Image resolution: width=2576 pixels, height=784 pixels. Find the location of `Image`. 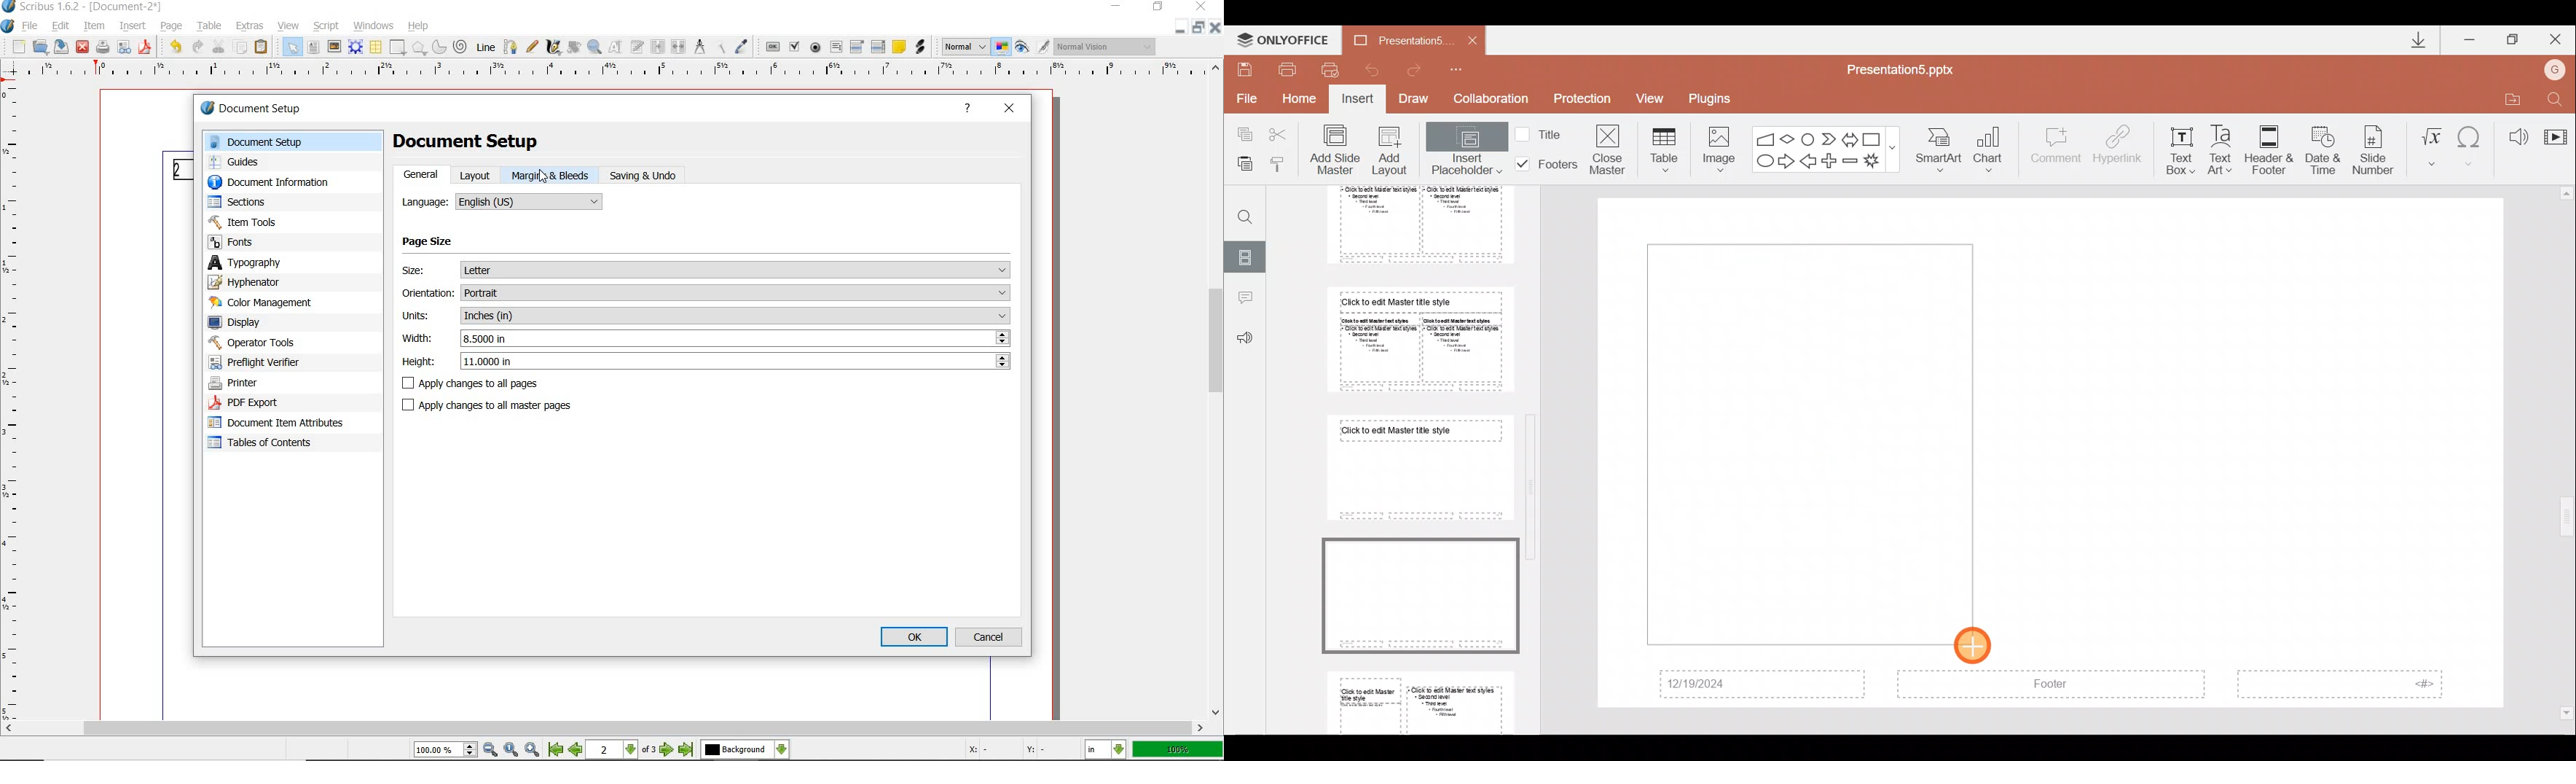

Image is located at coordinates (1715, 147).